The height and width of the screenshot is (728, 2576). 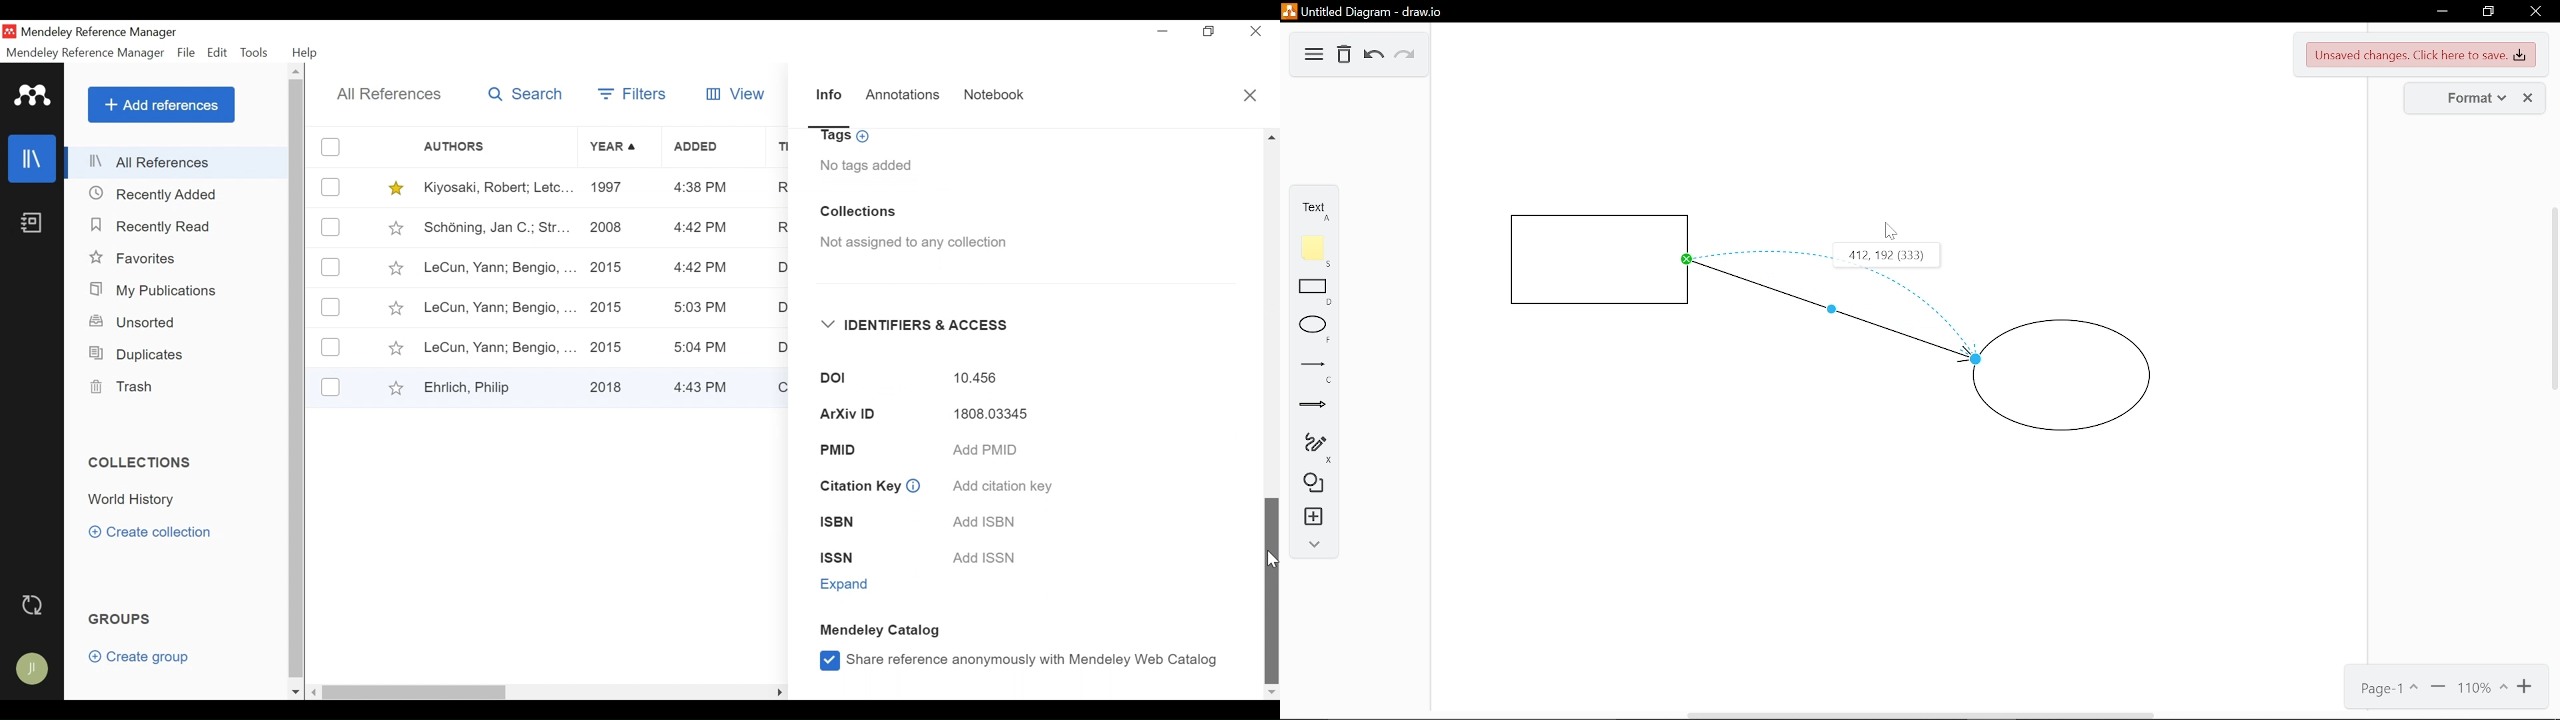 I want to click on Cursor, so click(x=1891, y=230).